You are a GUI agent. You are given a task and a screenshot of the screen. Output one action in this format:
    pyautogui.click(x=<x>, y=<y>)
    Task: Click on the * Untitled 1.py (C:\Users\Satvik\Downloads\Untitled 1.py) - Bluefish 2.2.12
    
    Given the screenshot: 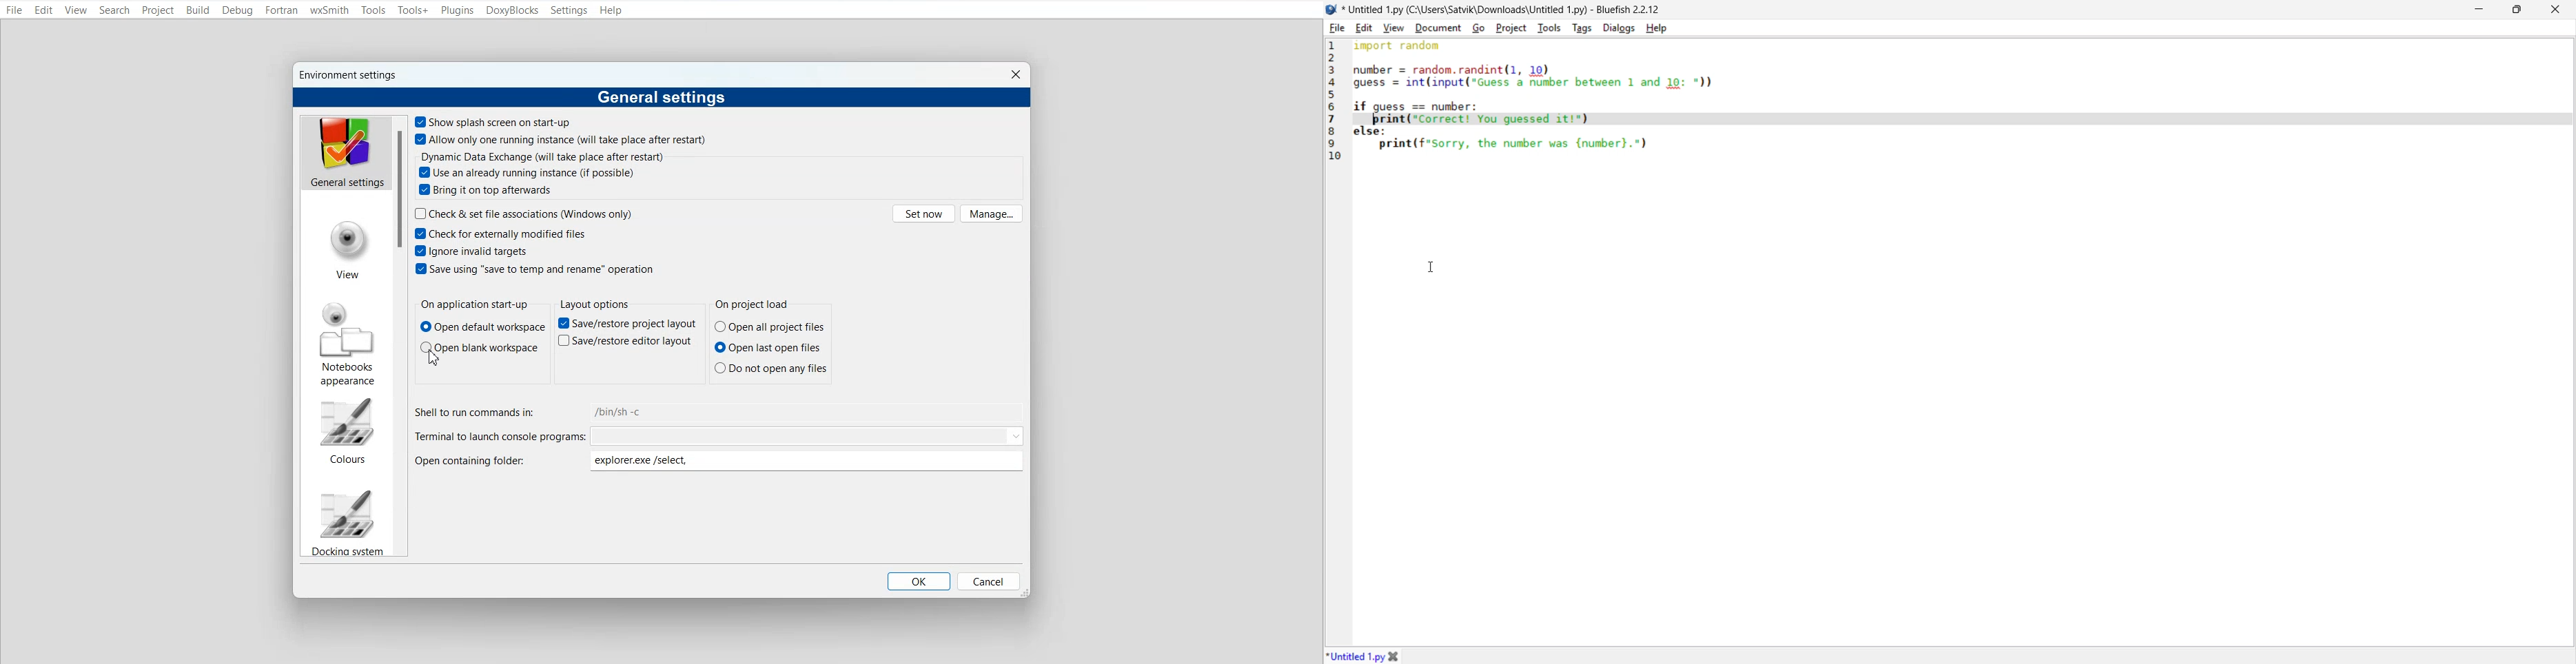 What is the action you would take?
    pyautogui.click(x=1503, y=9)
    